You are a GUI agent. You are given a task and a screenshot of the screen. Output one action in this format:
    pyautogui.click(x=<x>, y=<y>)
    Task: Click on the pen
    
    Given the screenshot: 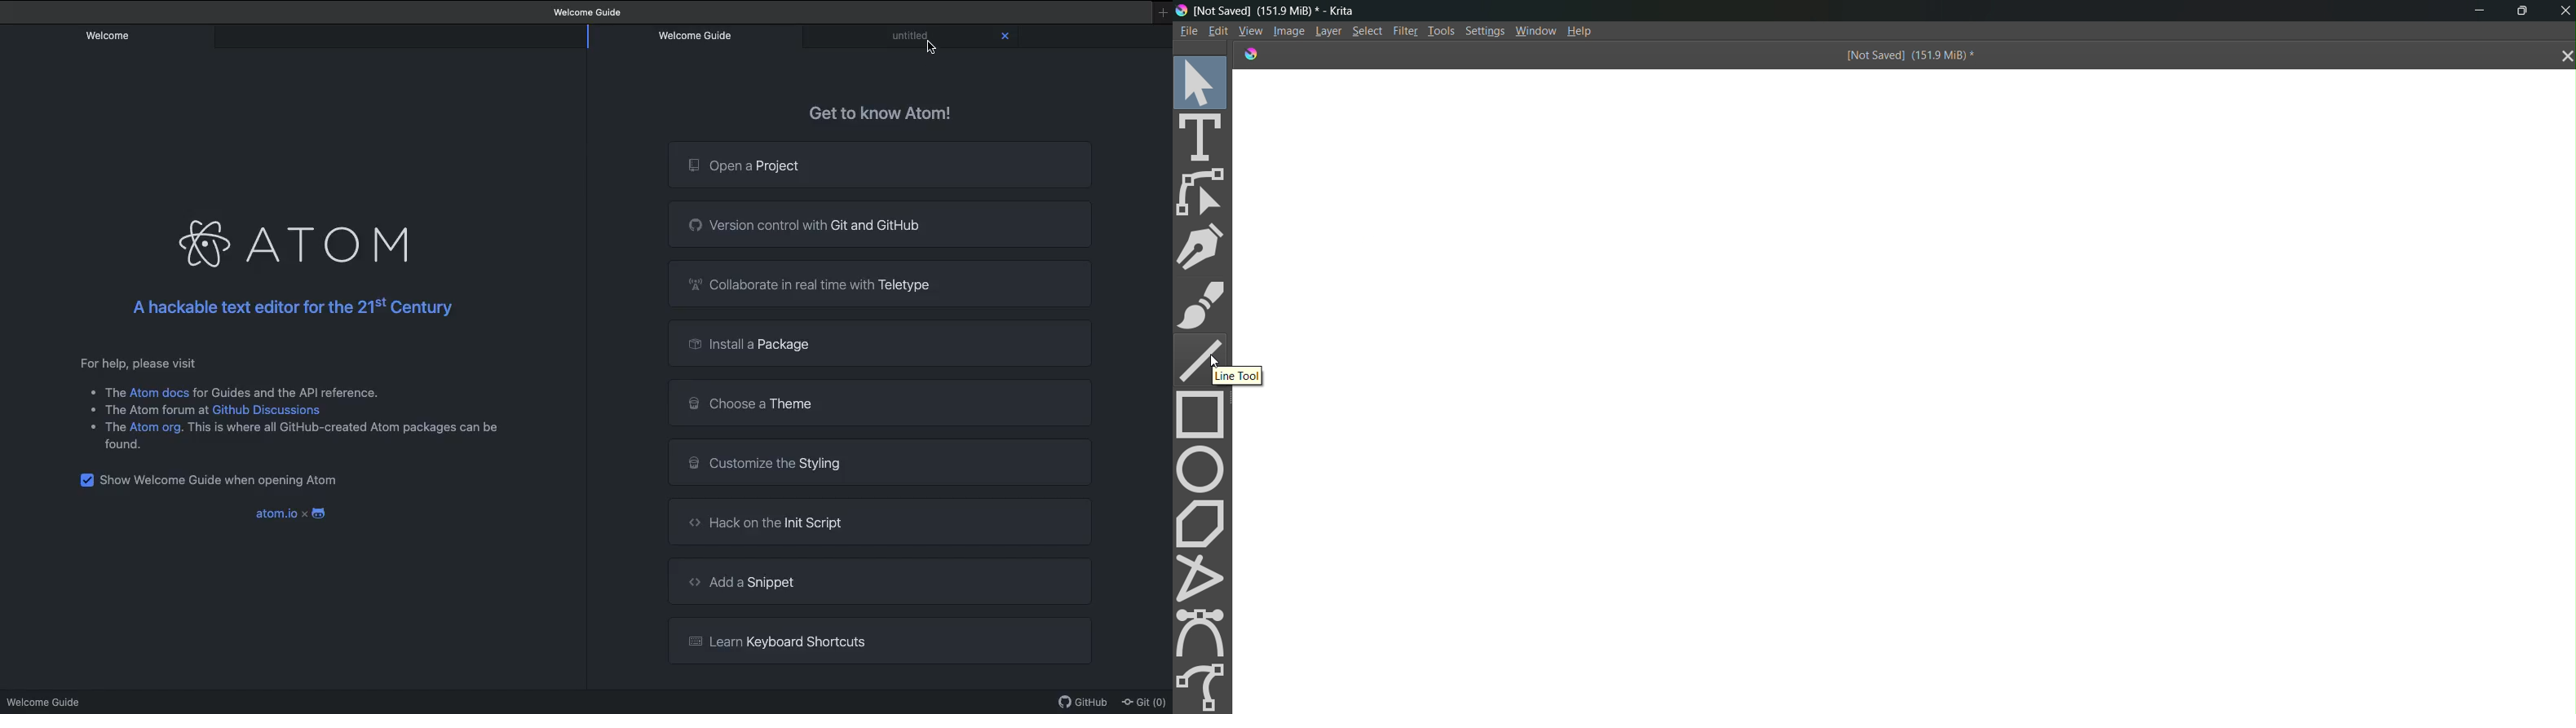 What is the action you would take?
    pyautogui.click(x=1204, y=246)
    